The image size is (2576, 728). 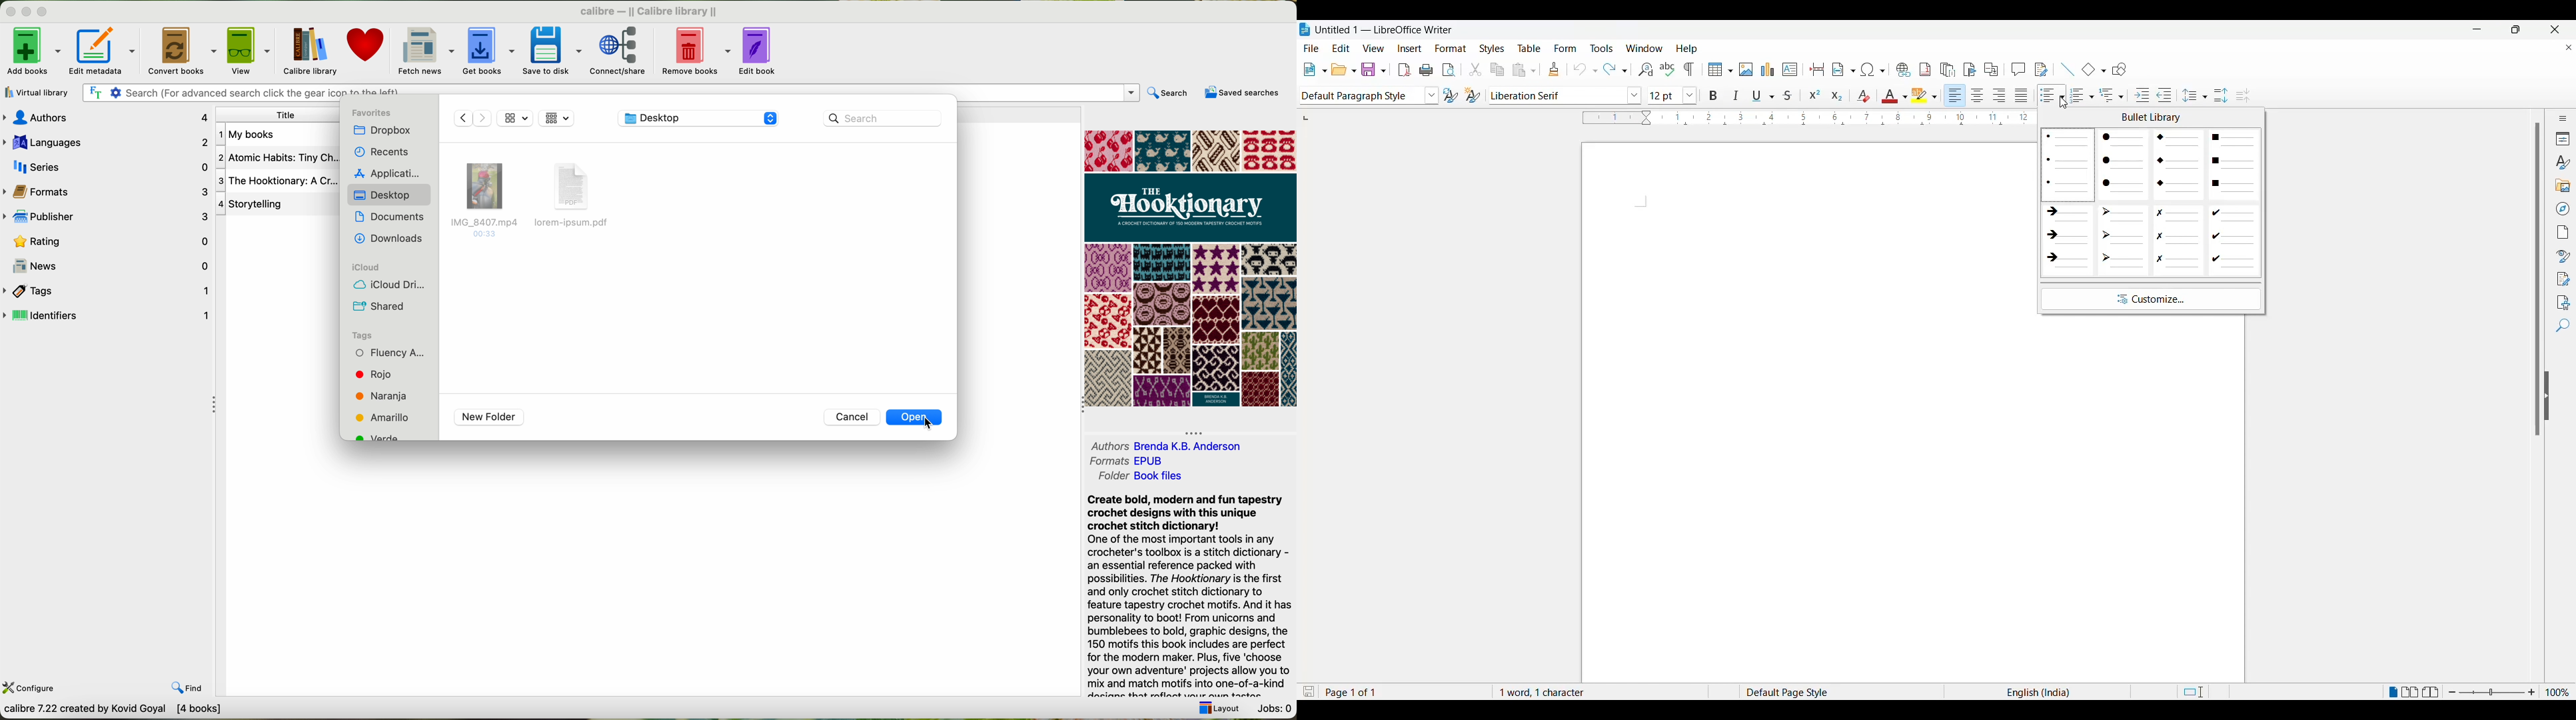 What do you see at coordinates (1196, 433) in the screenshot?
I see `Collapse` at bounding box center [1196, 433].